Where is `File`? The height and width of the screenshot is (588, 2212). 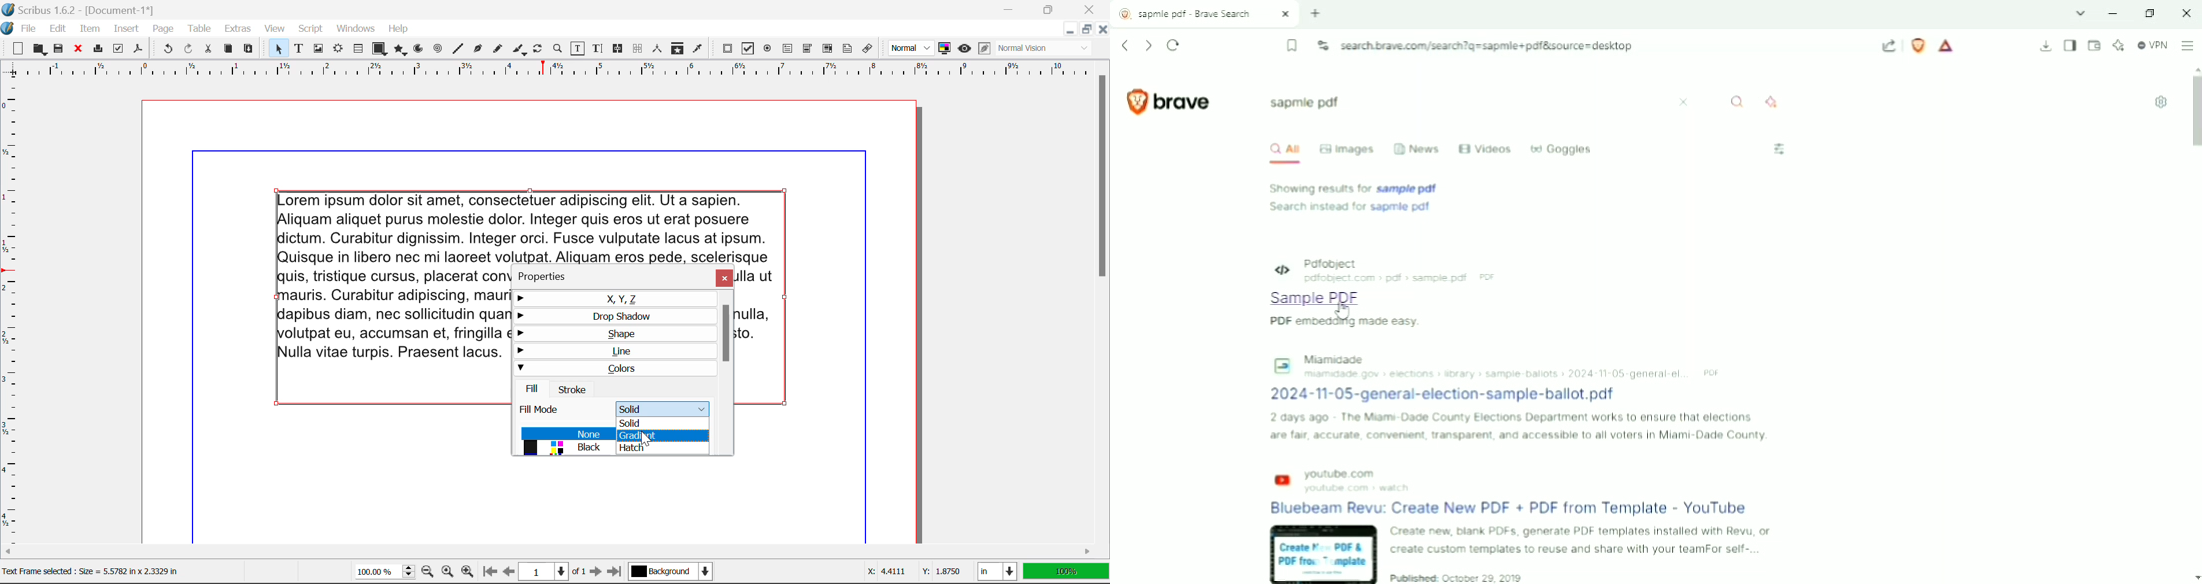
File is located at coordinates (28, 31).